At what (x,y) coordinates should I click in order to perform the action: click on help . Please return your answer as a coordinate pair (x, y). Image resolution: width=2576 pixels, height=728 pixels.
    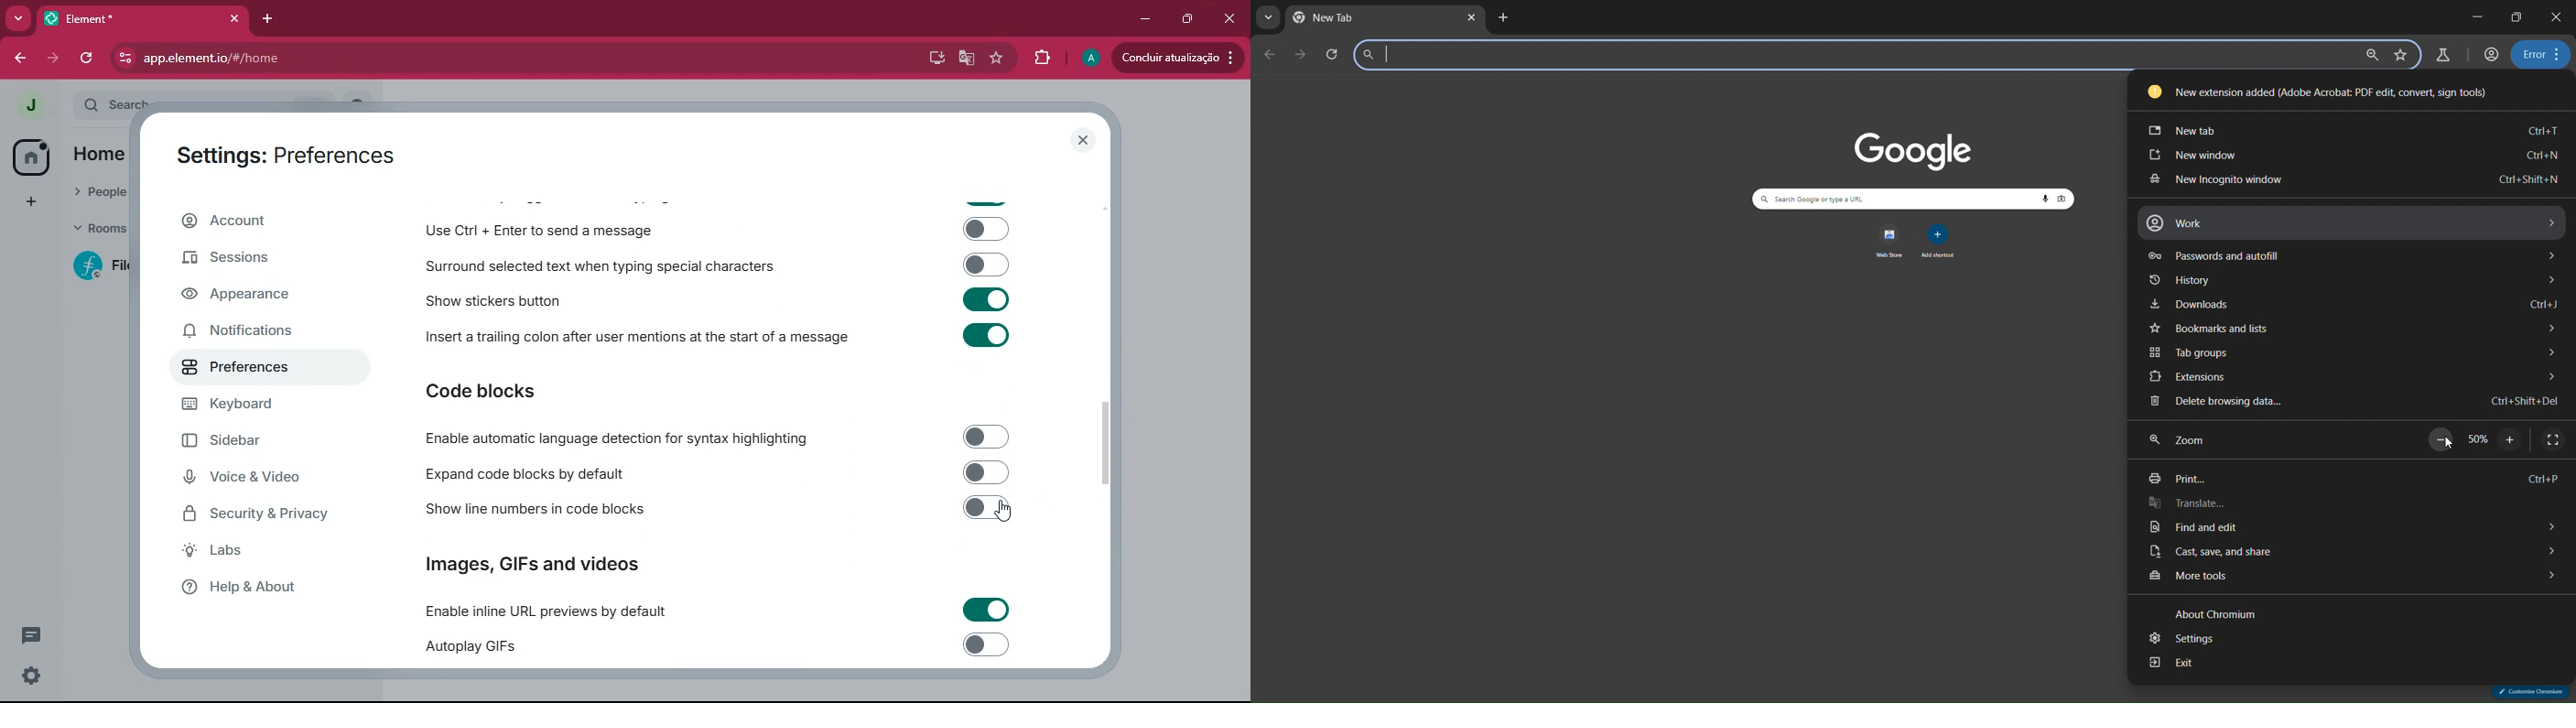
    Looking at the image, I should click on (259, 588).